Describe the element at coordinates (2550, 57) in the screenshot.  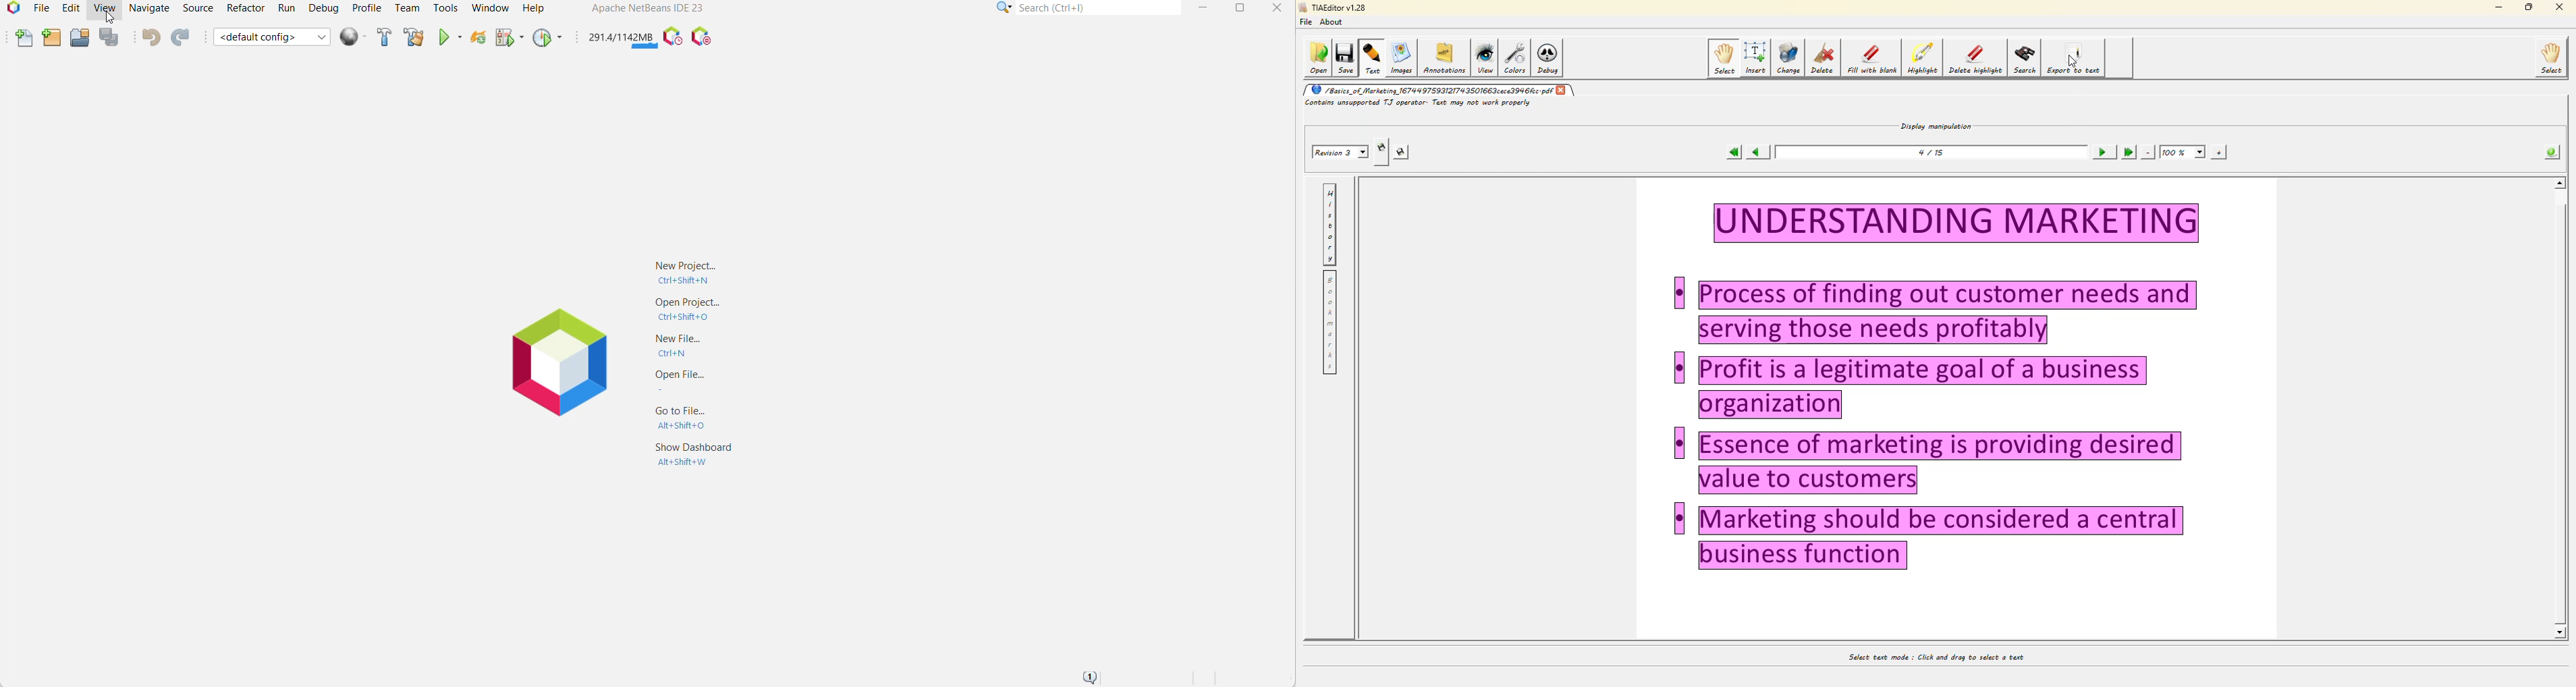
I see `select` at that location.